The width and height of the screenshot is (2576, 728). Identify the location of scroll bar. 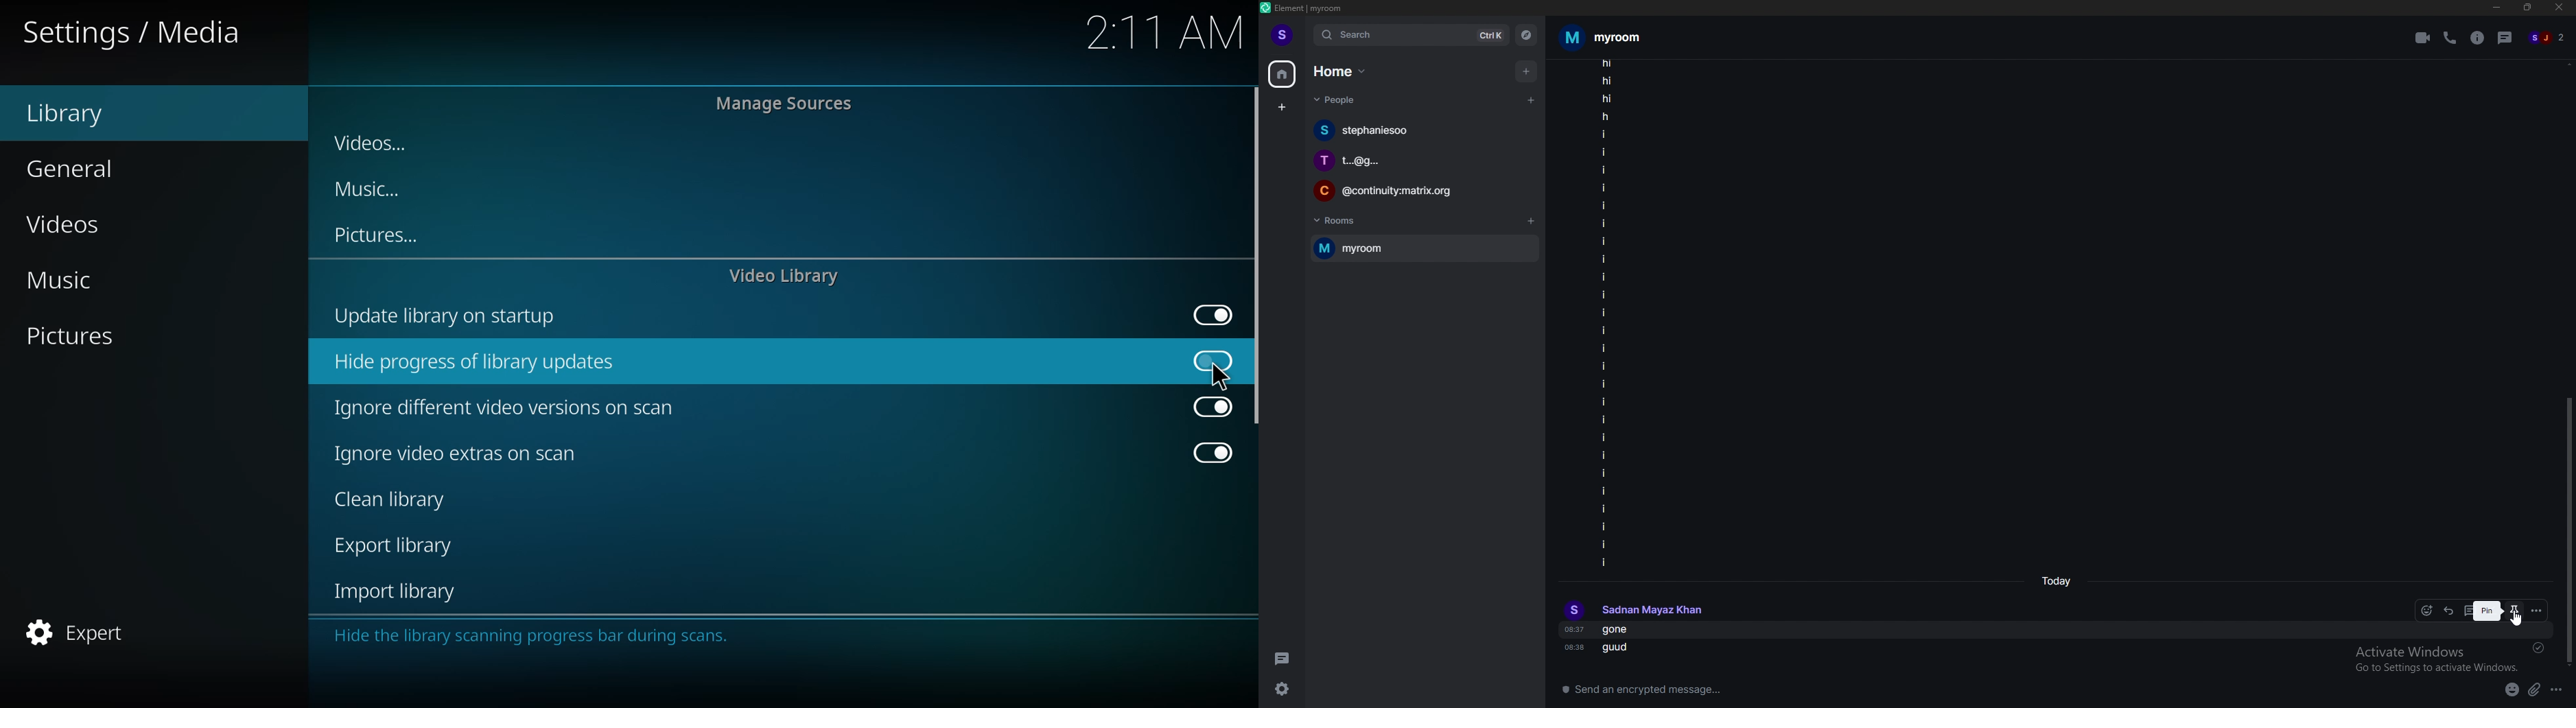
(1256, 258).